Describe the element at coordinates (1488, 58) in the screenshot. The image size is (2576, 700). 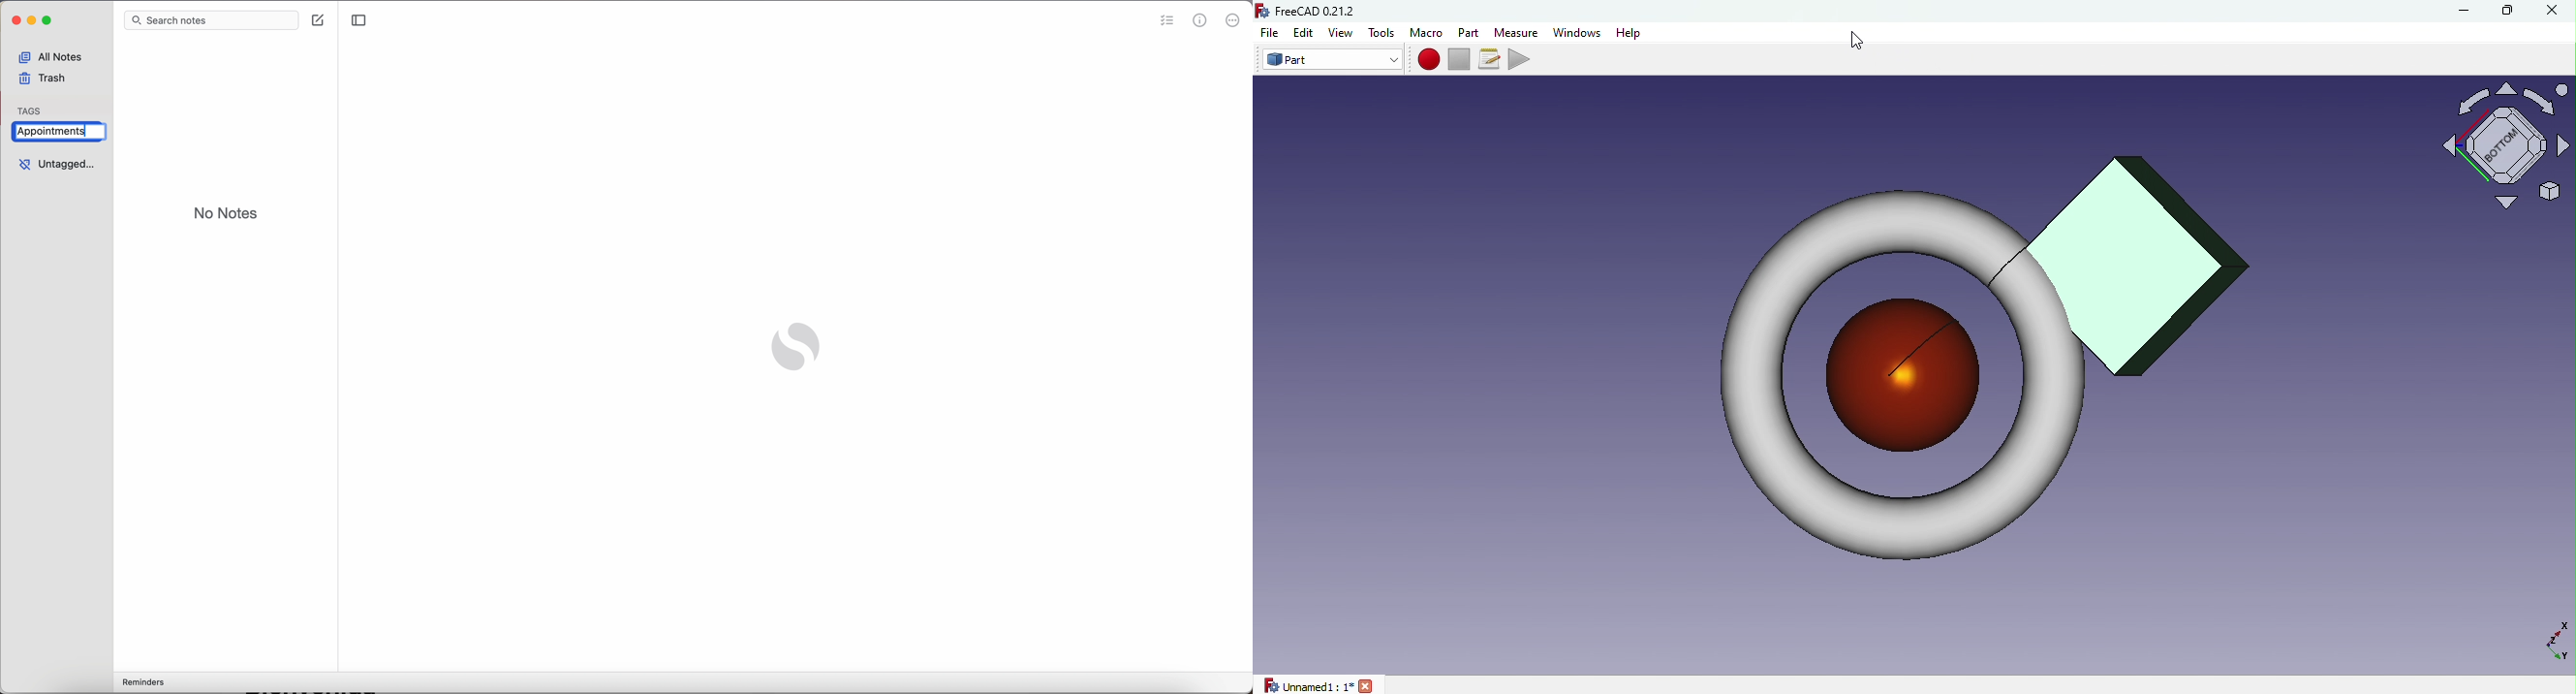
I see `Macros` at that location.